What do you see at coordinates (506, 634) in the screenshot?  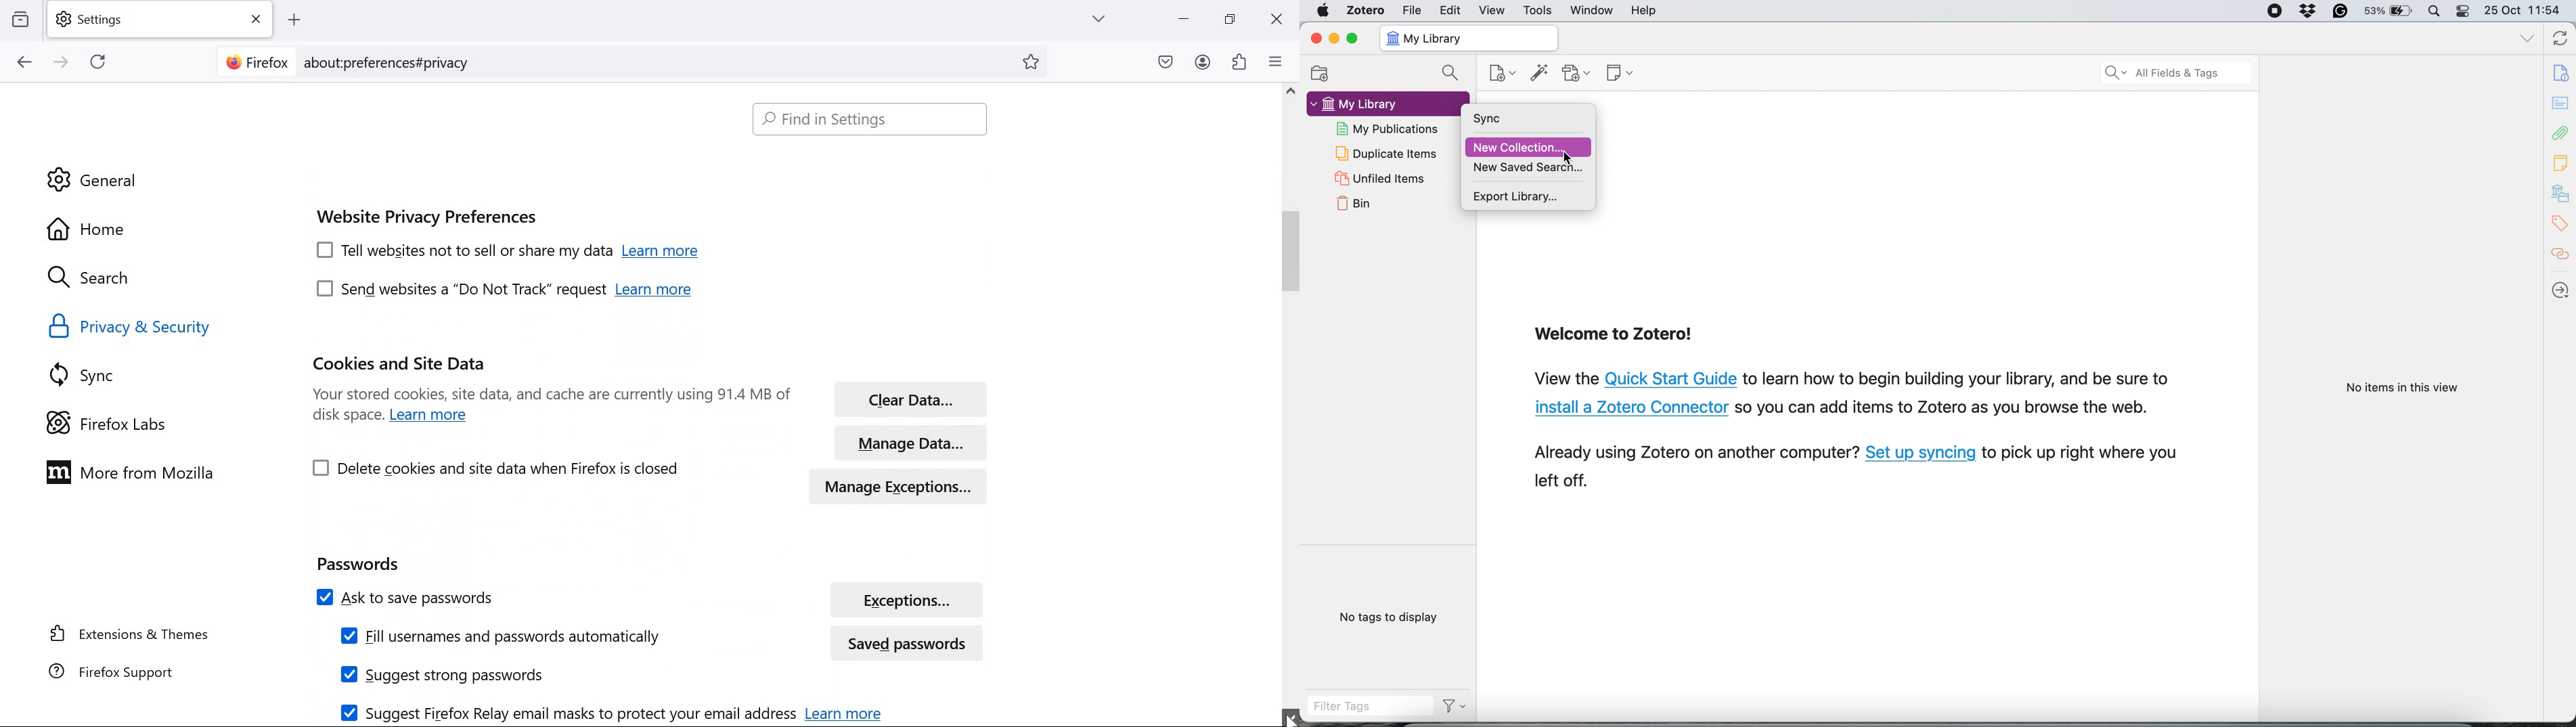 I see `Fill usernames and passwords automatically` at bounding box center [506, 634].